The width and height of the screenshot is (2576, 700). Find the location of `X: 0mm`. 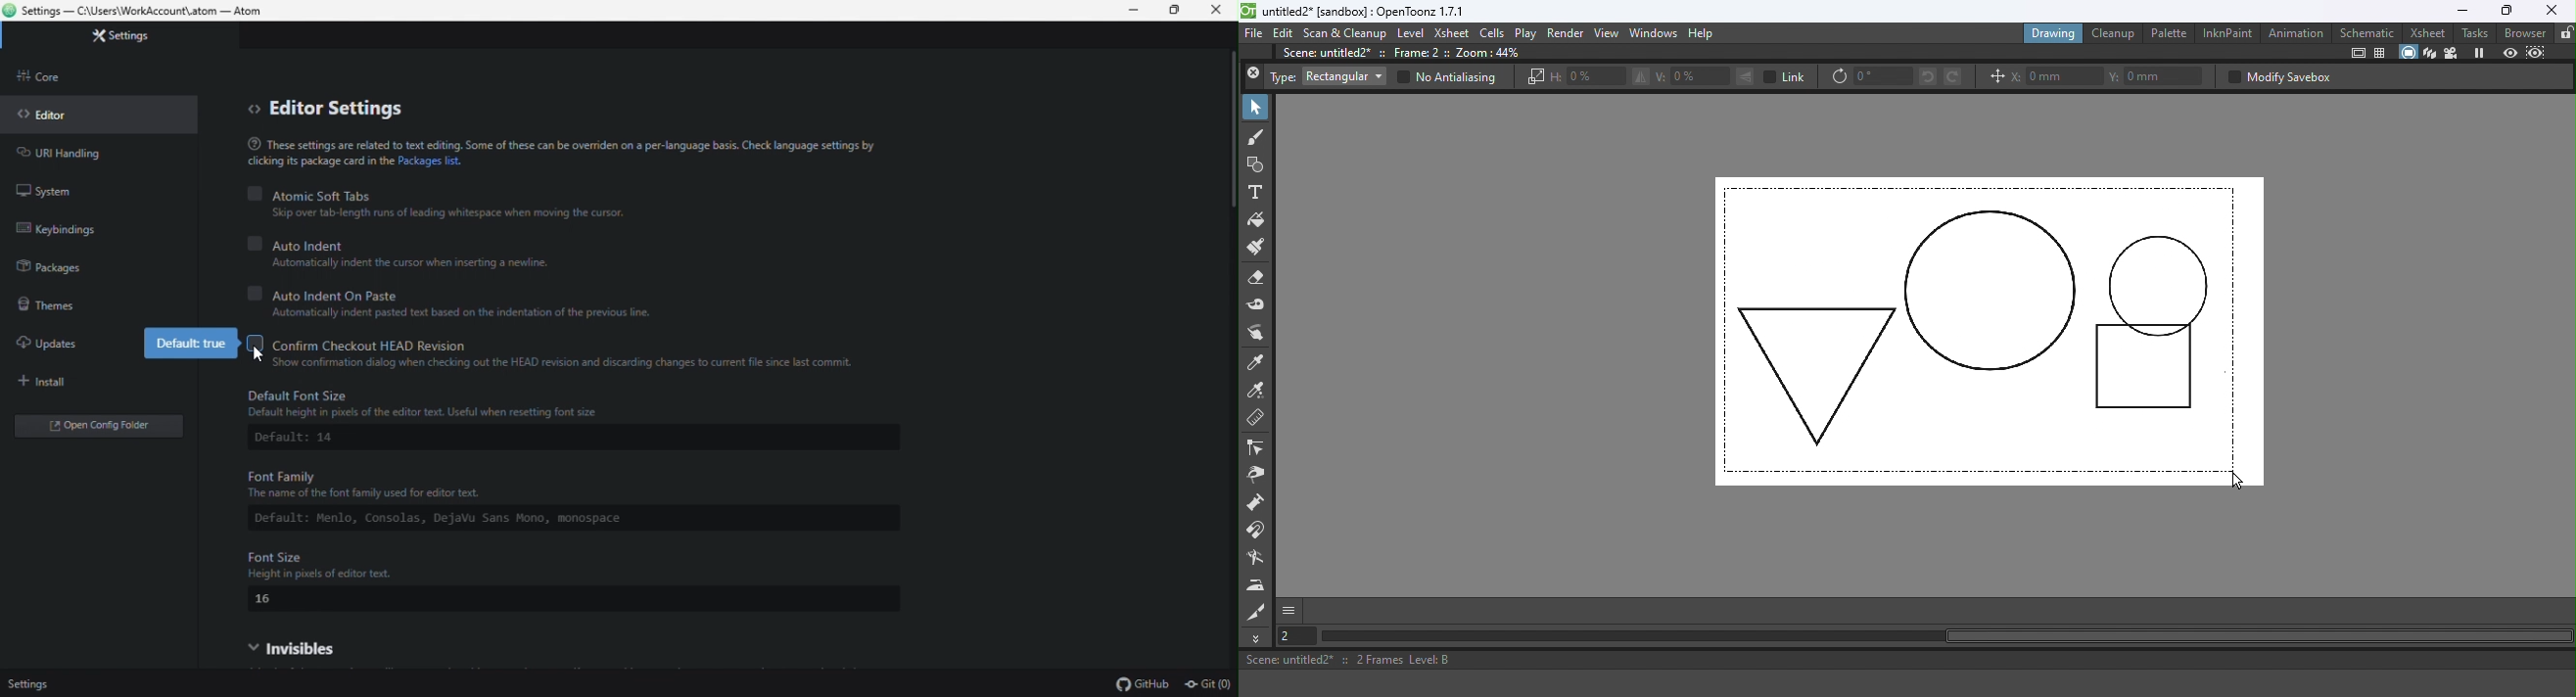

X: 0mm is located at coordinates (2056, 76).